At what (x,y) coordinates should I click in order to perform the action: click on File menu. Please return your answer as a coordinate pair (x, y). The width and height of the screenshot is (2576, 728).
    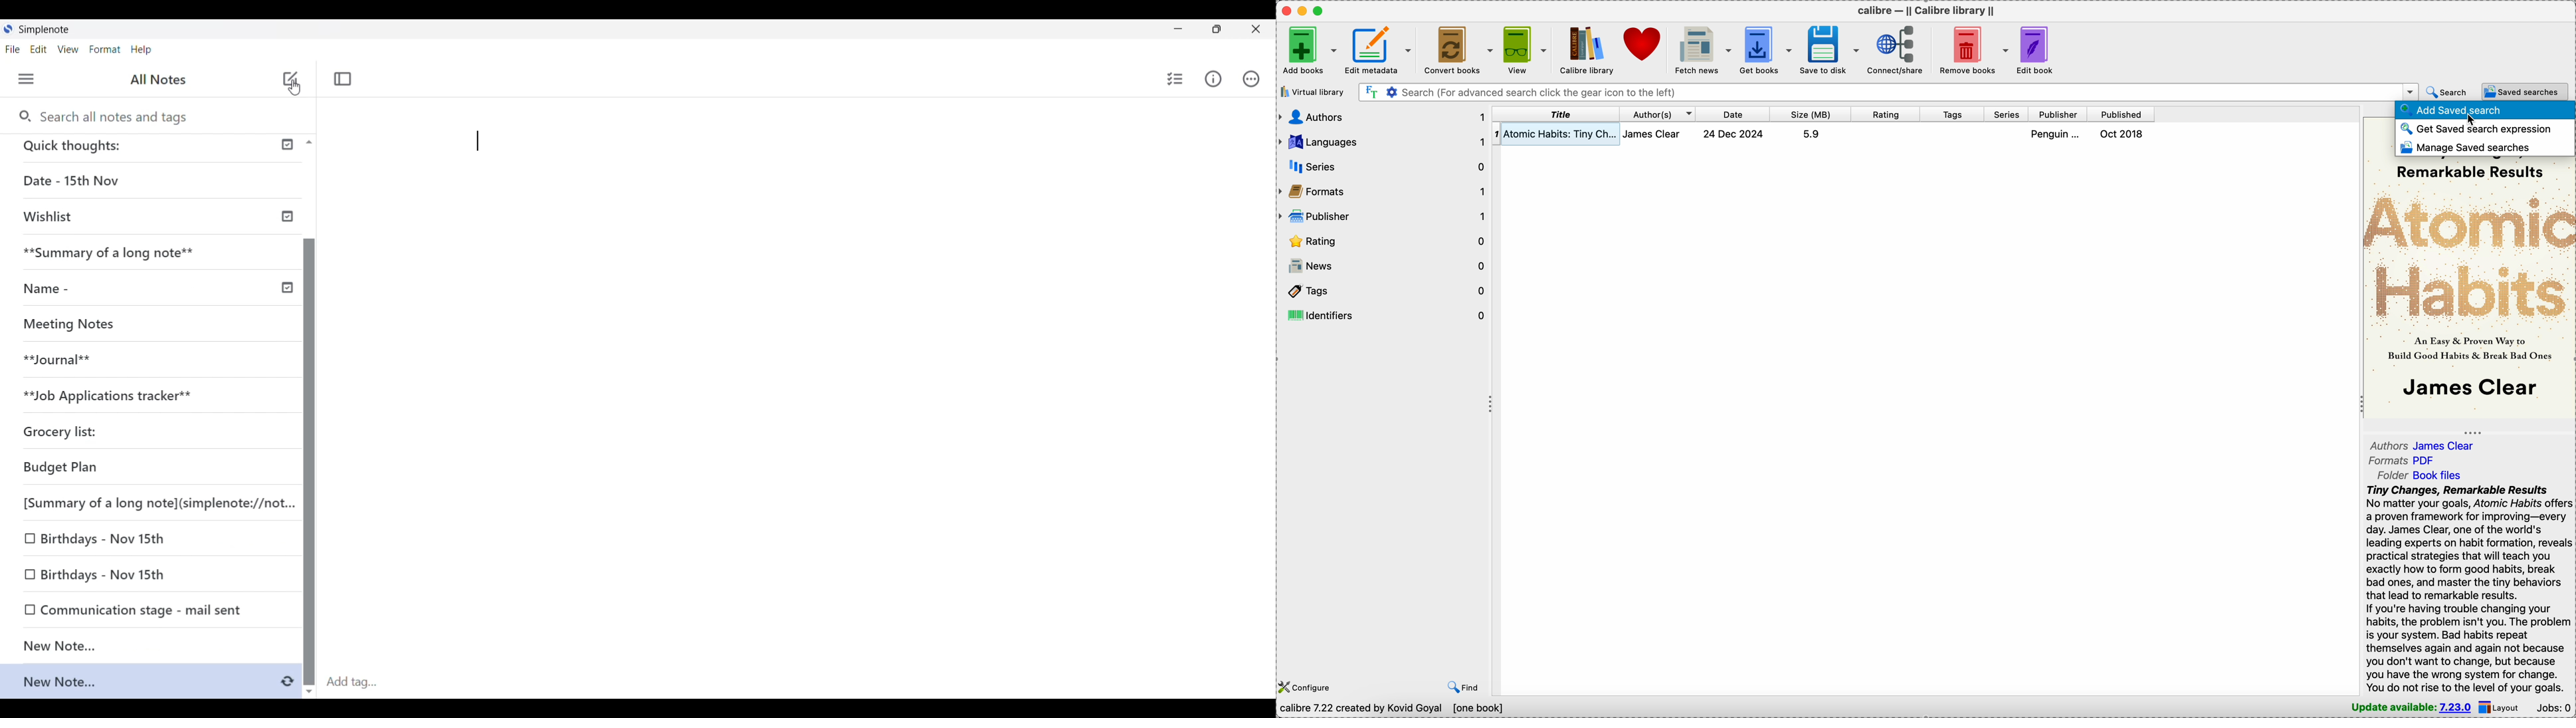
    Looking at the image, I should click on (13, 49).